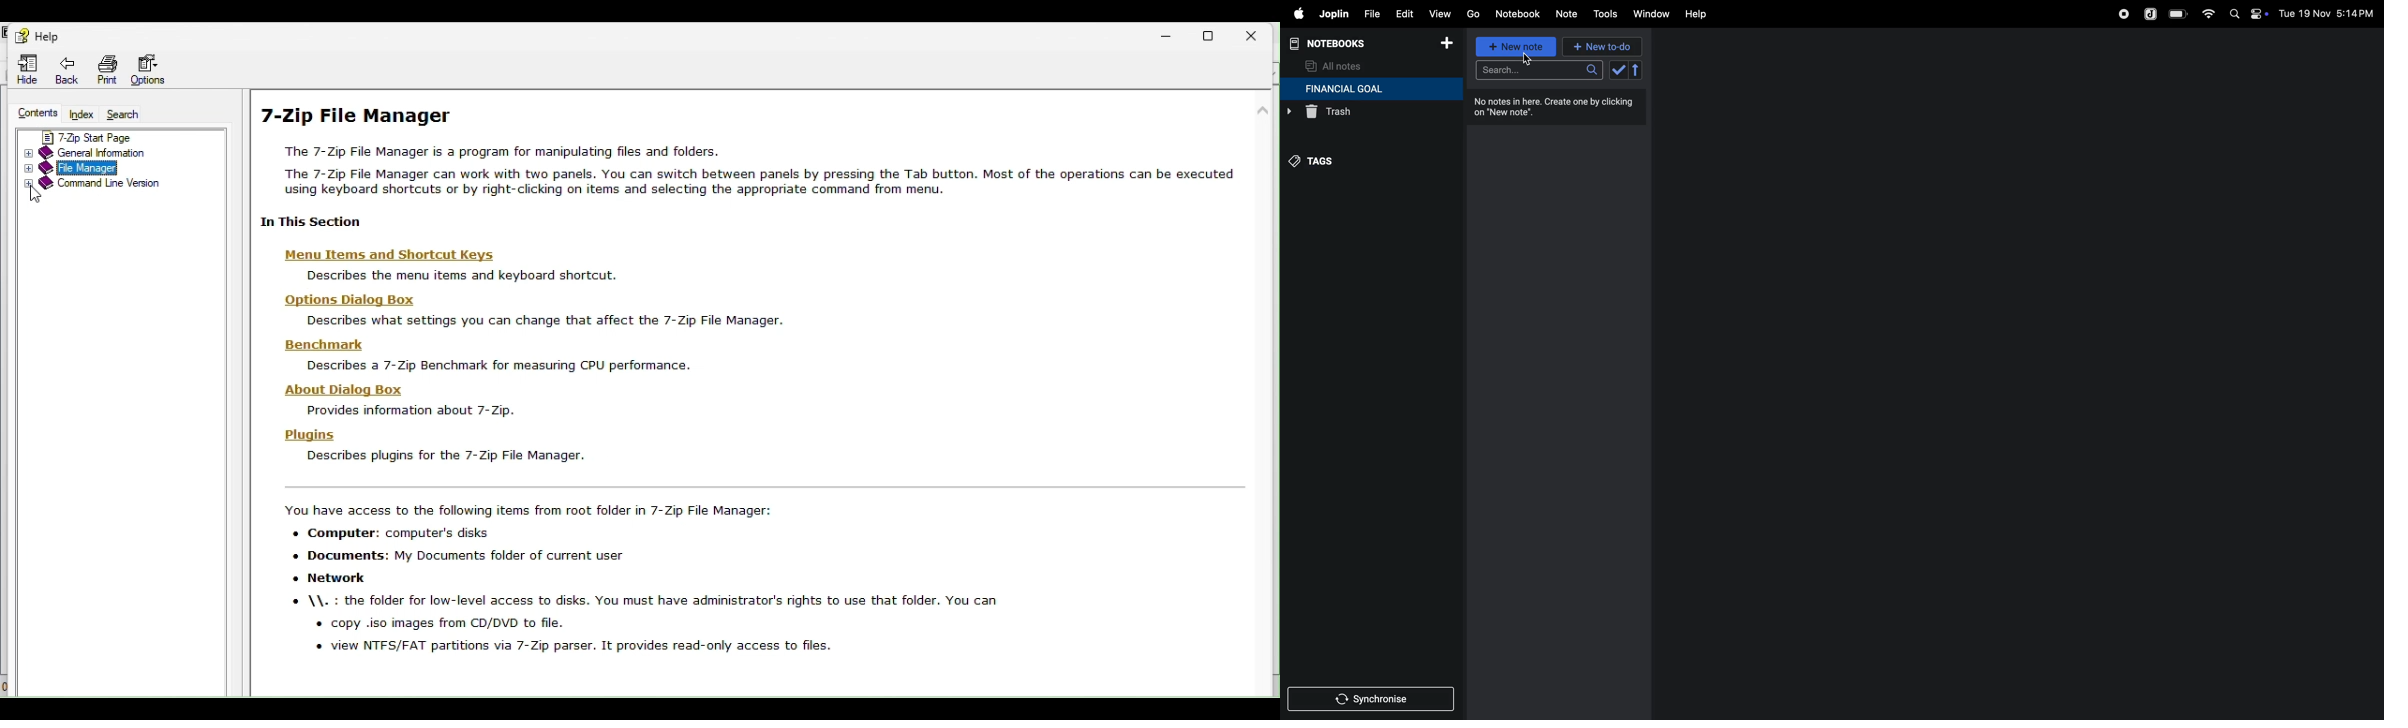  What do you see at coordinates (1473, 12) in the screenshot?
I see `go` at bounding box center [1473, 12].